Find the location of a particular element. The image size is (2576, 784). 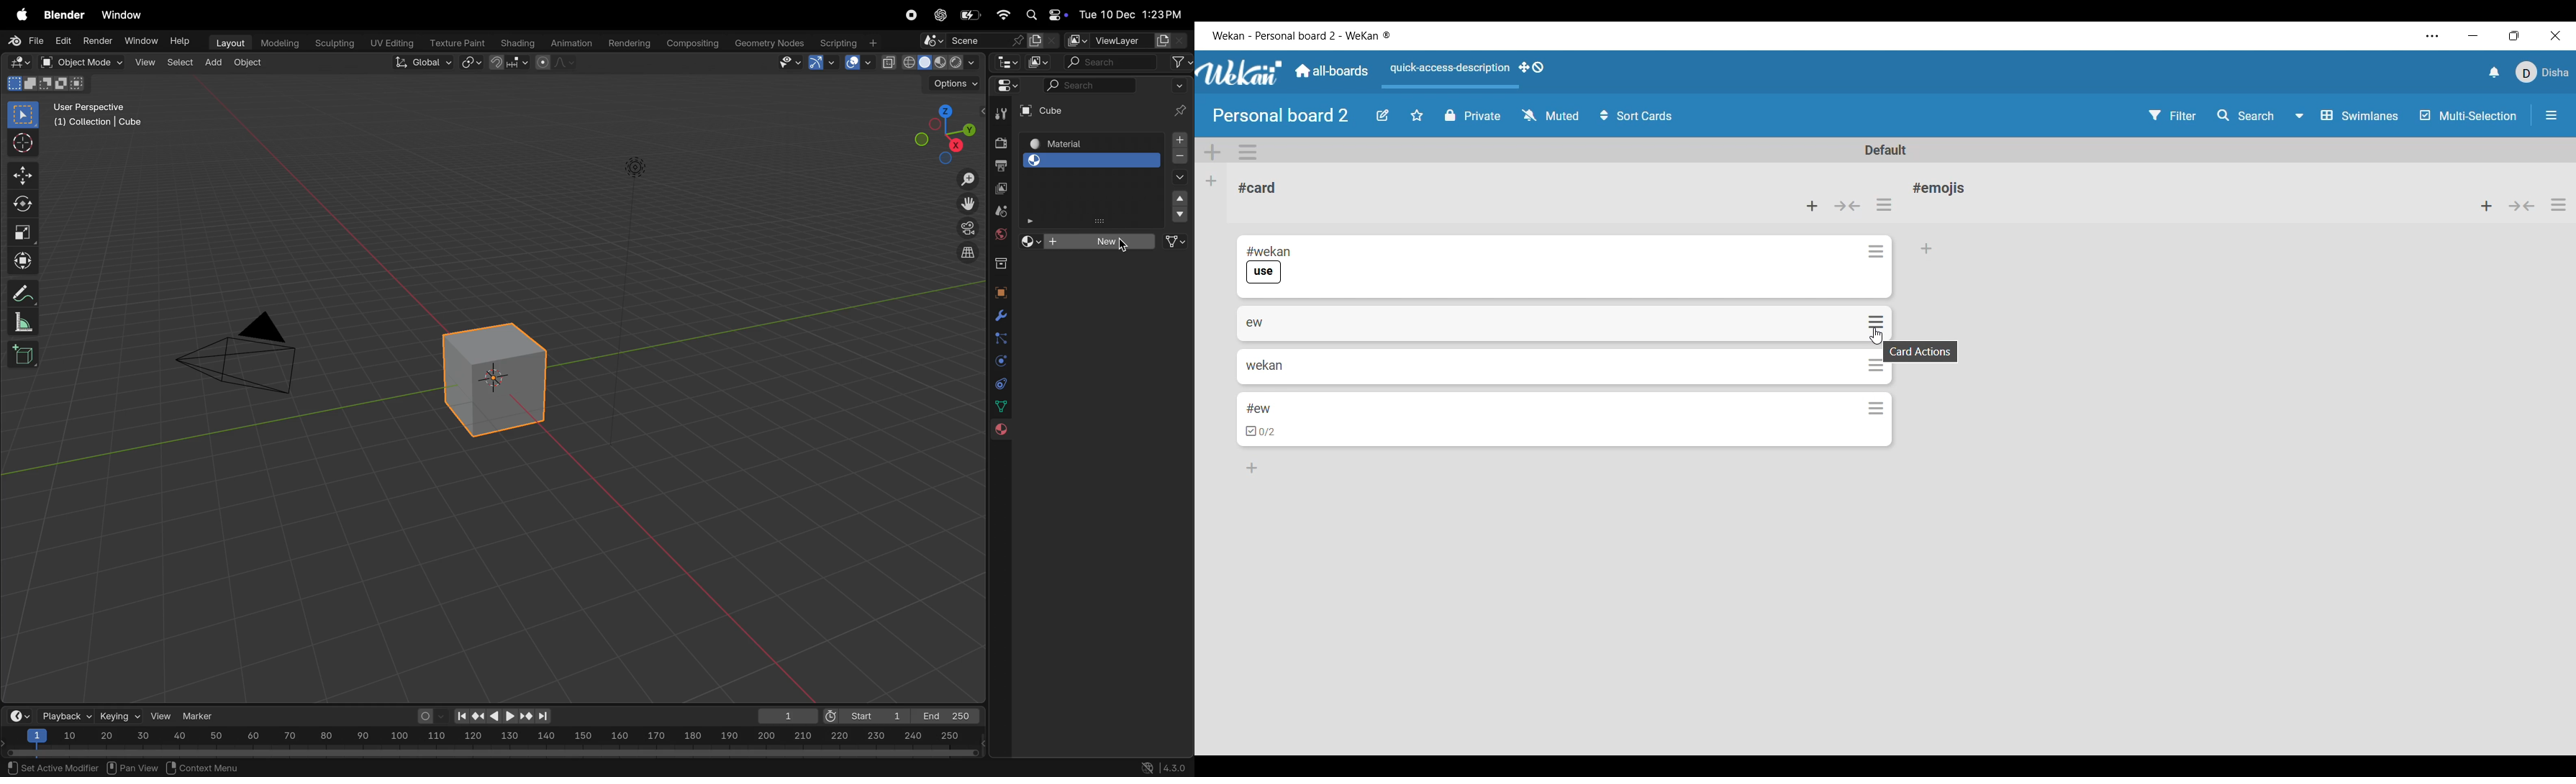

Show interface in a smaller tab is located at coordinates (2514, 35).